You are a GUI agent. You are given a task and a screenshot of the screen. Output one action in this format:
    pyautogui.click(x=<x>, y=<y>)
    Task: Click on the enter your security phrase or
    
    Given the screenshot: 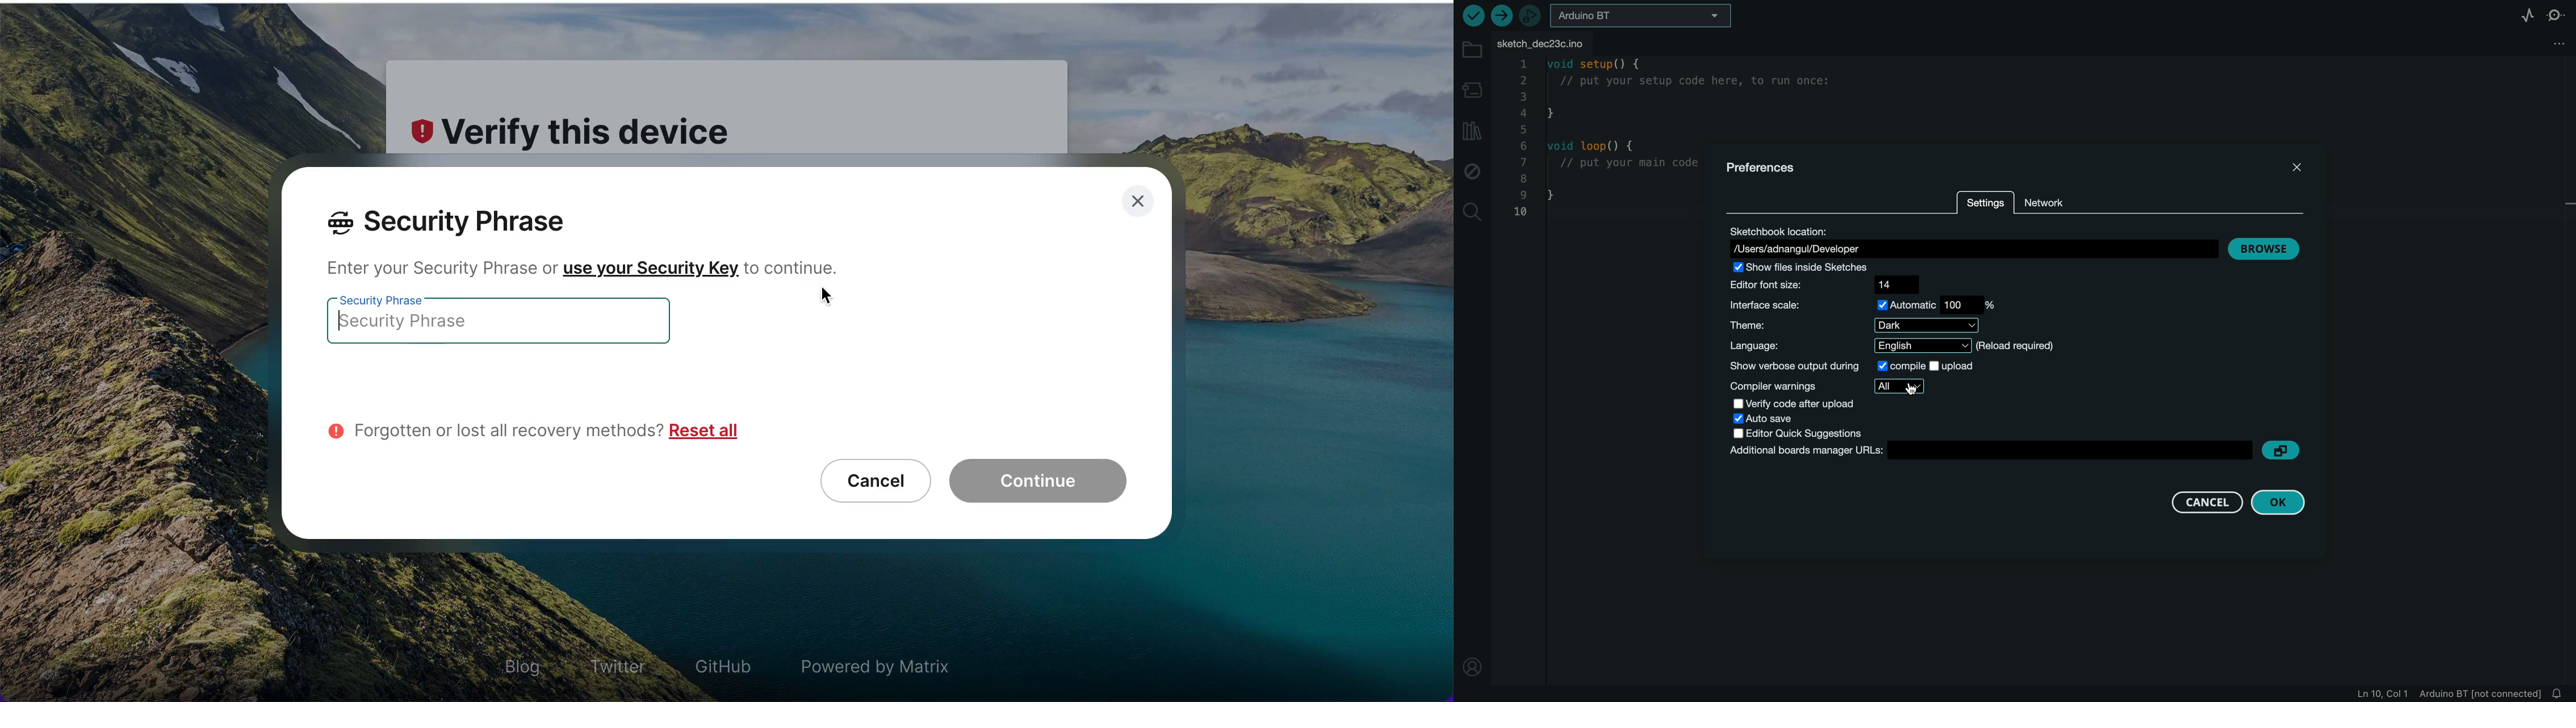 What is the action you would take?
    pyautogui.click(x=436, y=270)
    